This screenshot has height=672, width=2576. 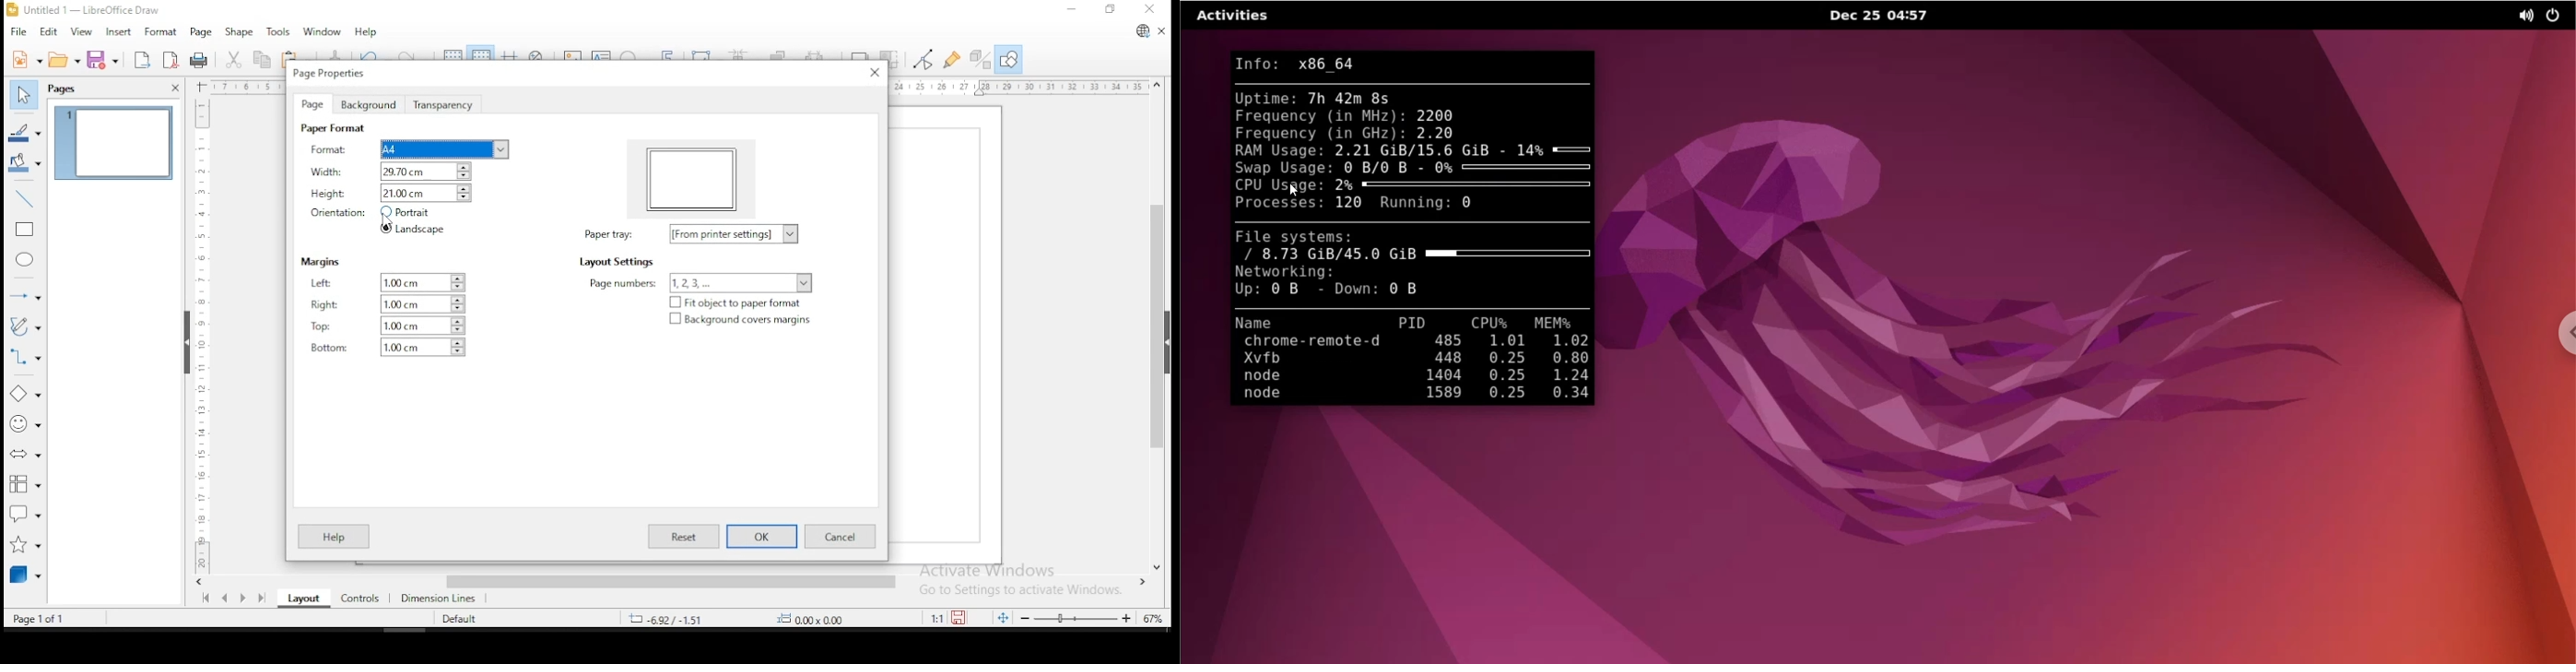 What do you see at coordinates (860, 53) in the screenshot?
I see `shadow` at bounding box center [860, 53].